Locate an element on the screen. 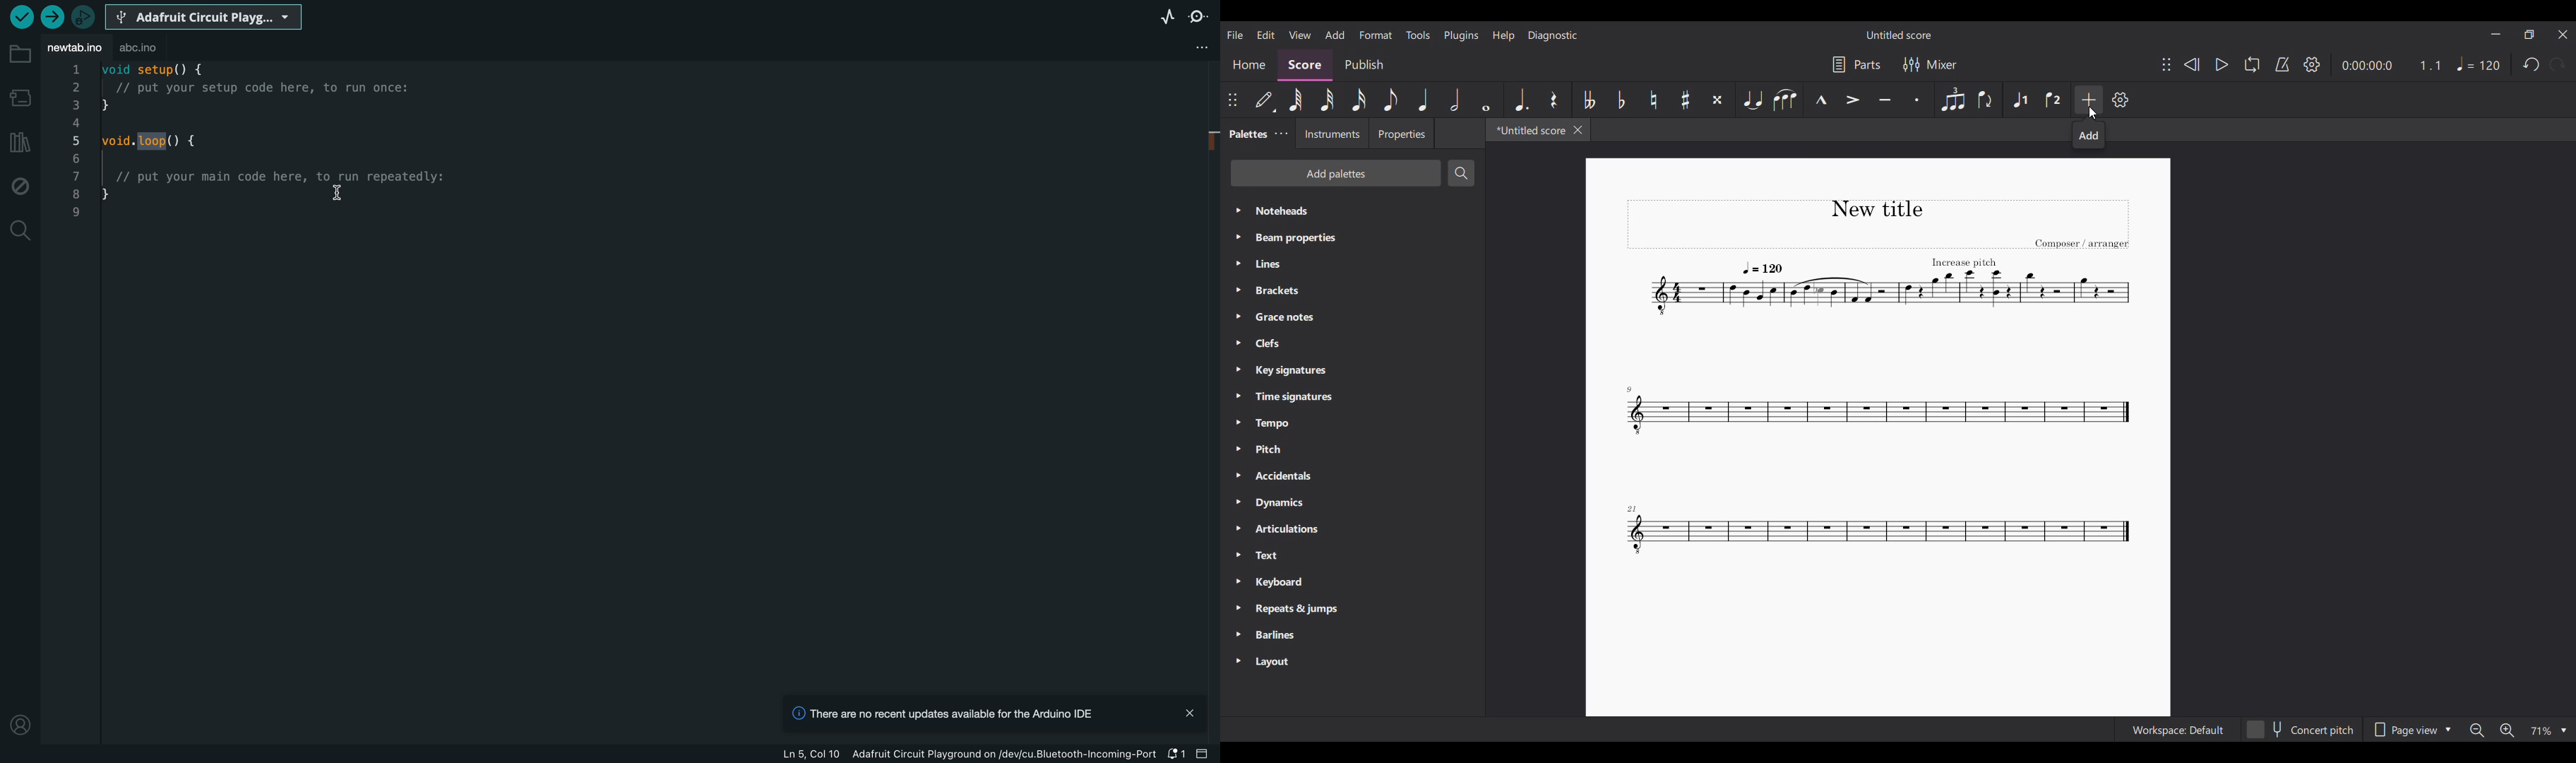  64th note is located at coordinates (1295, 100).